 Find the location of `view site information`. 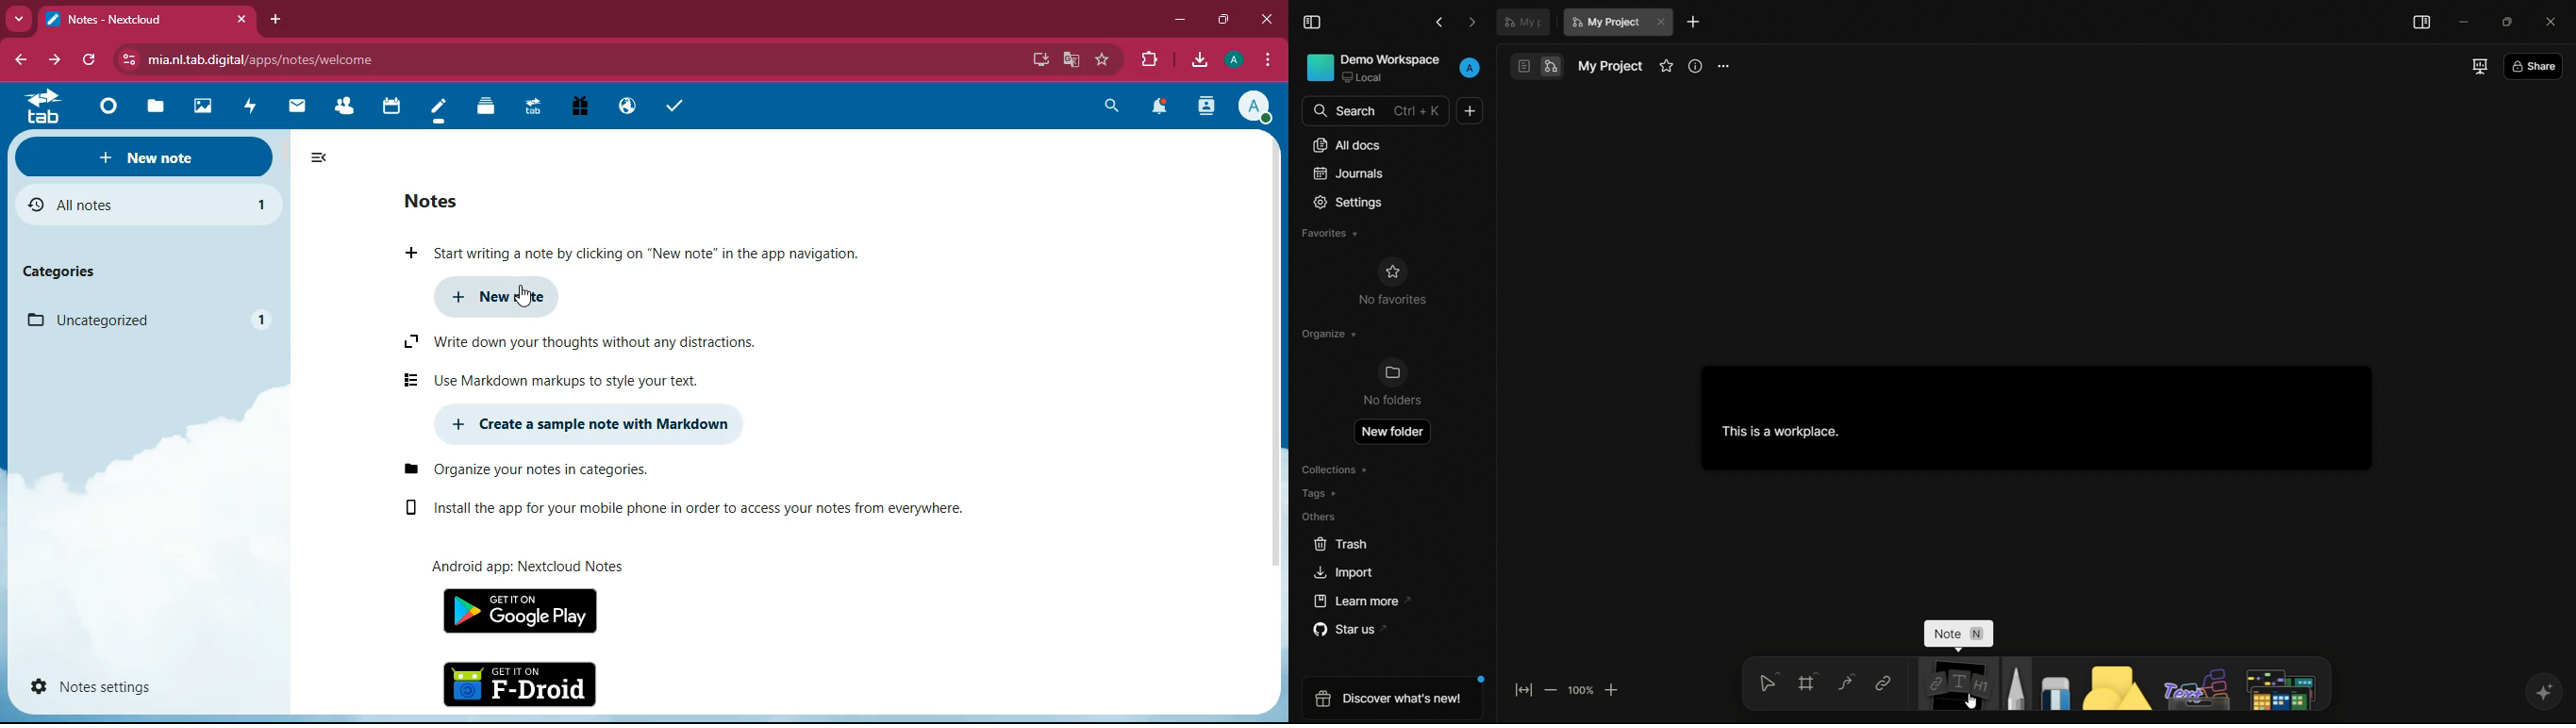

view site information is located at coordinates (129, 60).